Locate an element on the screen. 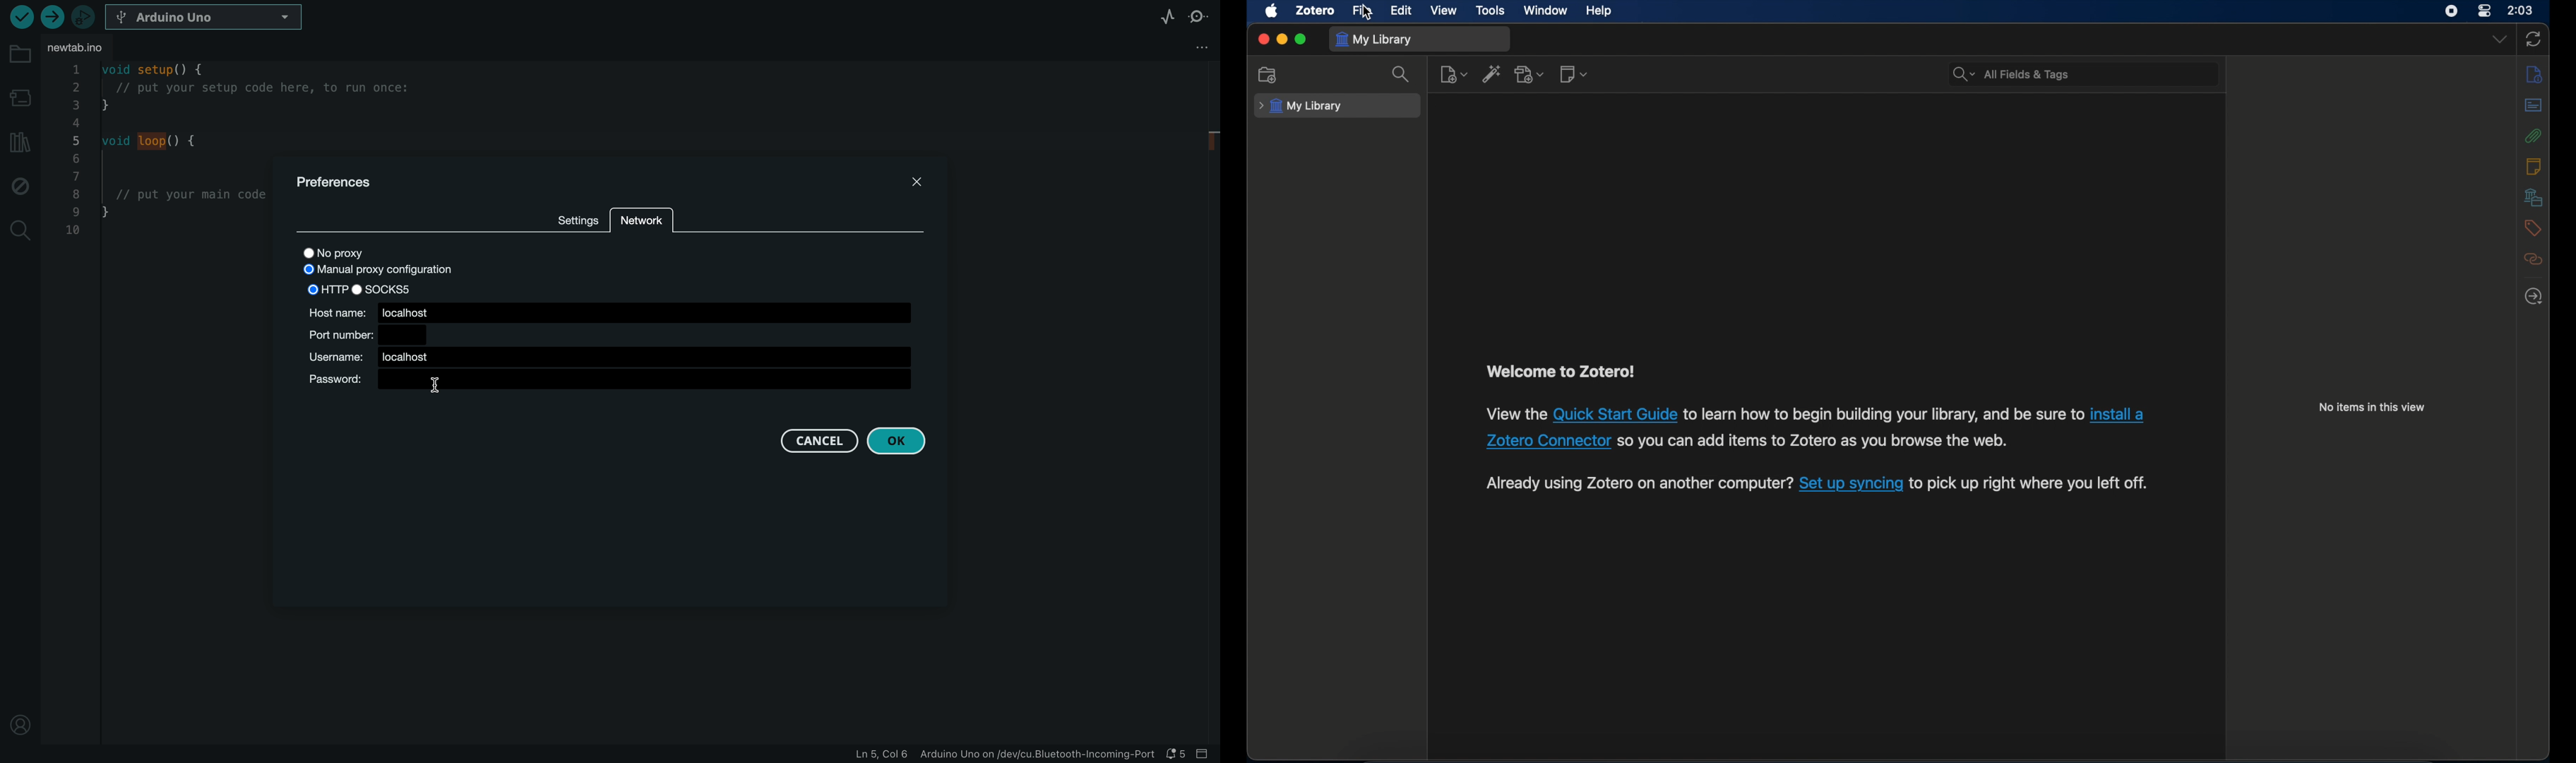 The width and height of the screenshot is (2576, 784). my library is located at coordinates (1376, 40).